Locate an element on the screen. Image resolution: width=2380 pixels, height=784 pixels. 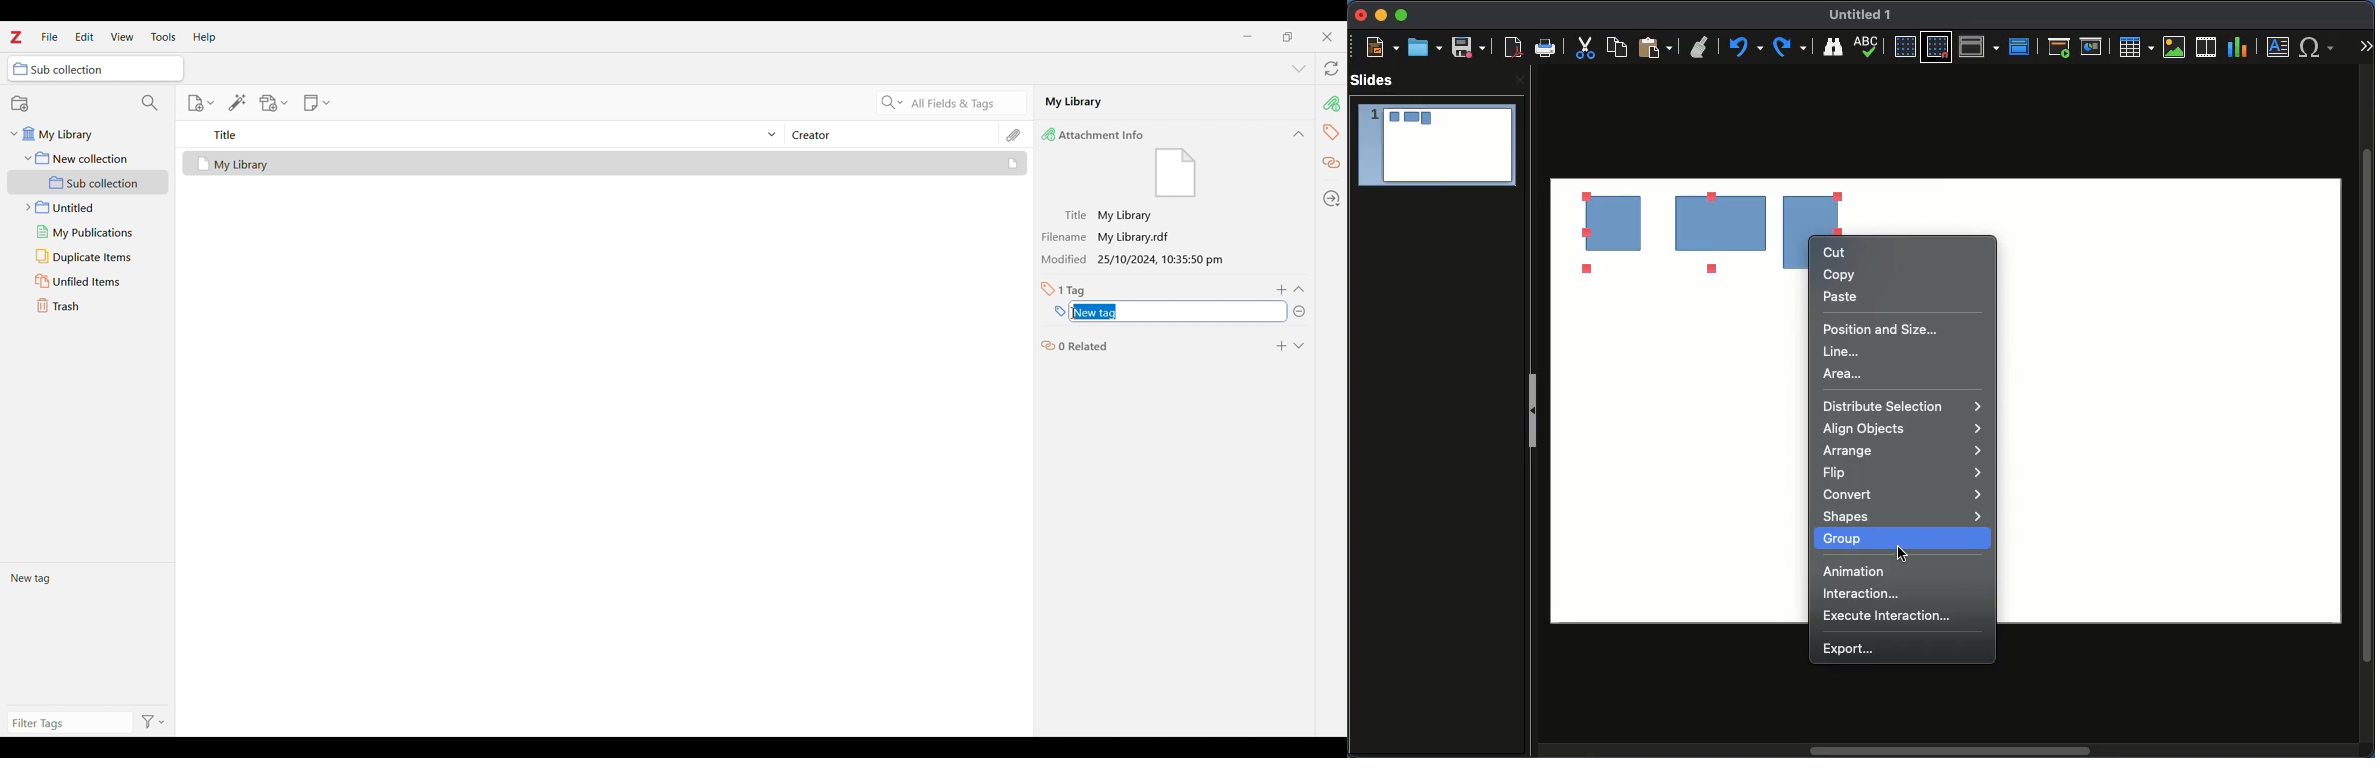
Save is located at coordinates (1468, 47).